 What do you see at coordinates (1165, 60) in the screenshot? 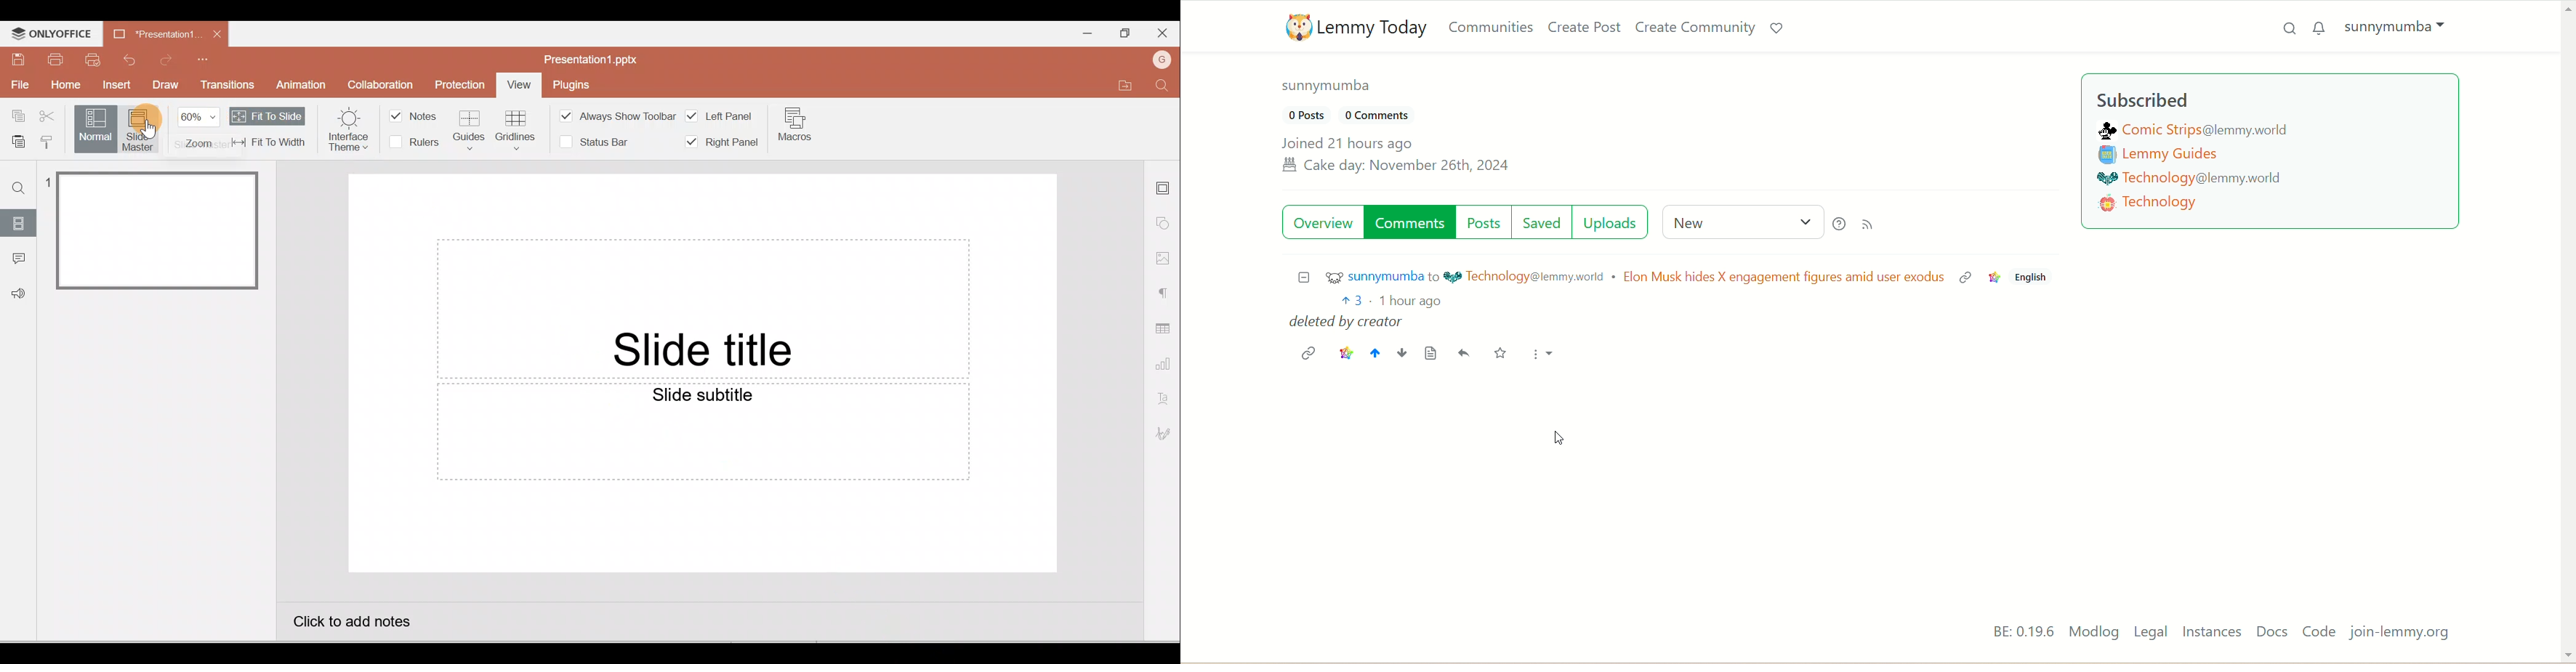
I see `Account name` at bounding box center [1165, 60].